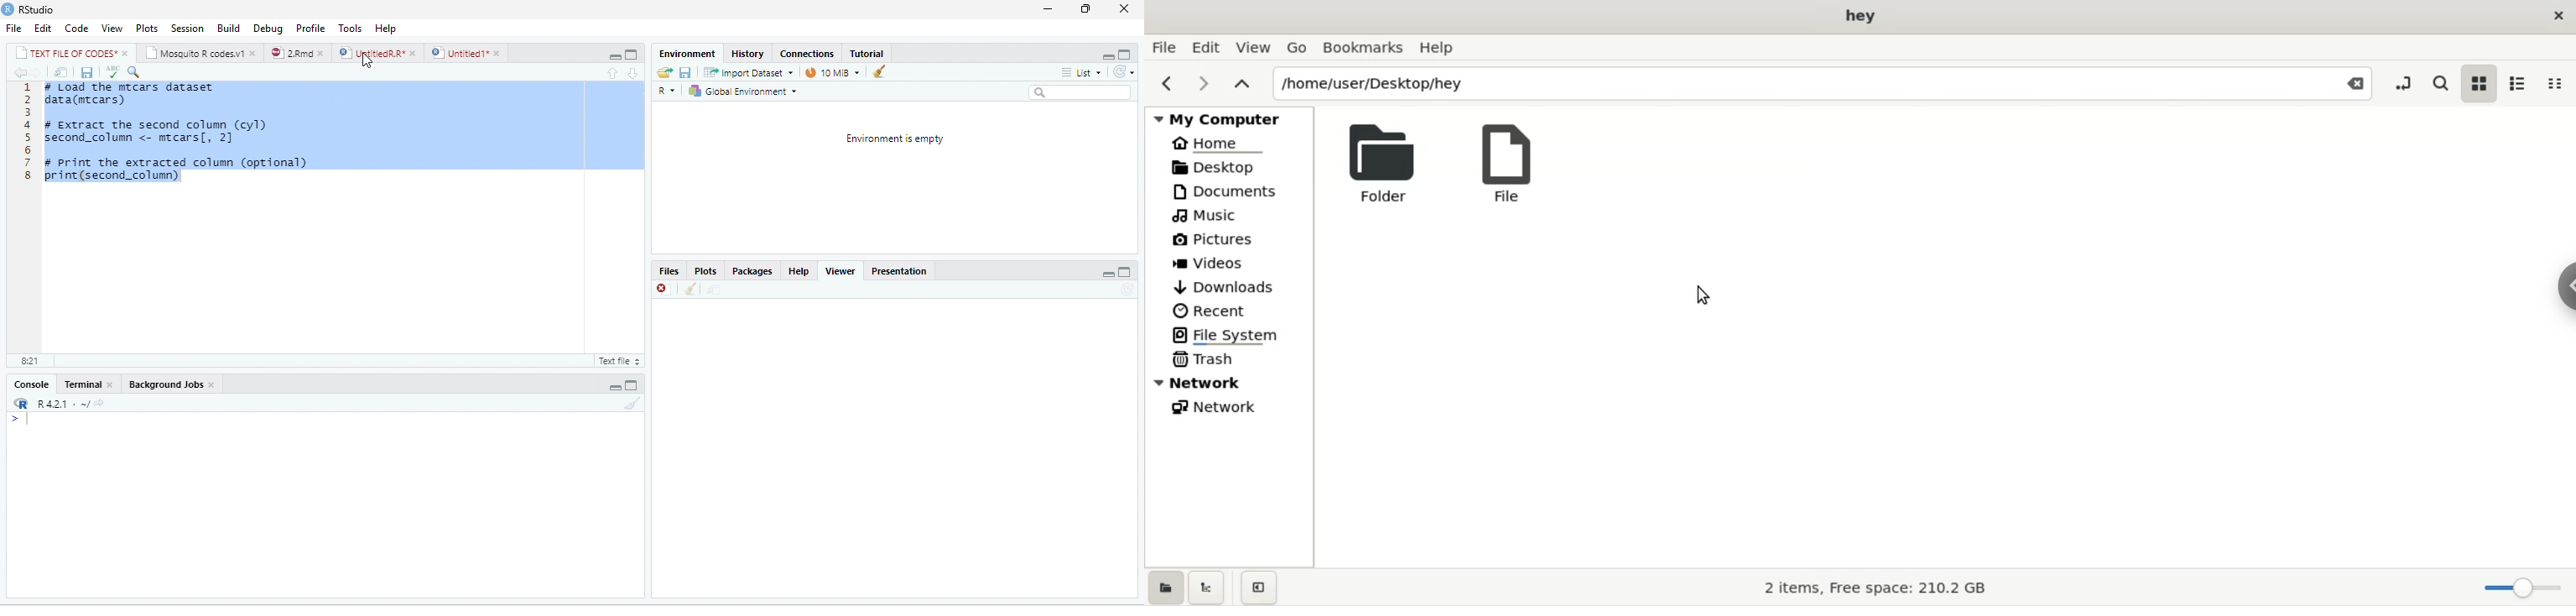 This screenshot has height=616, width=2576. What do you see at coordinates (1049, 11) in the screenshot?
I see `minimize` at bounding box center [1049, 11].